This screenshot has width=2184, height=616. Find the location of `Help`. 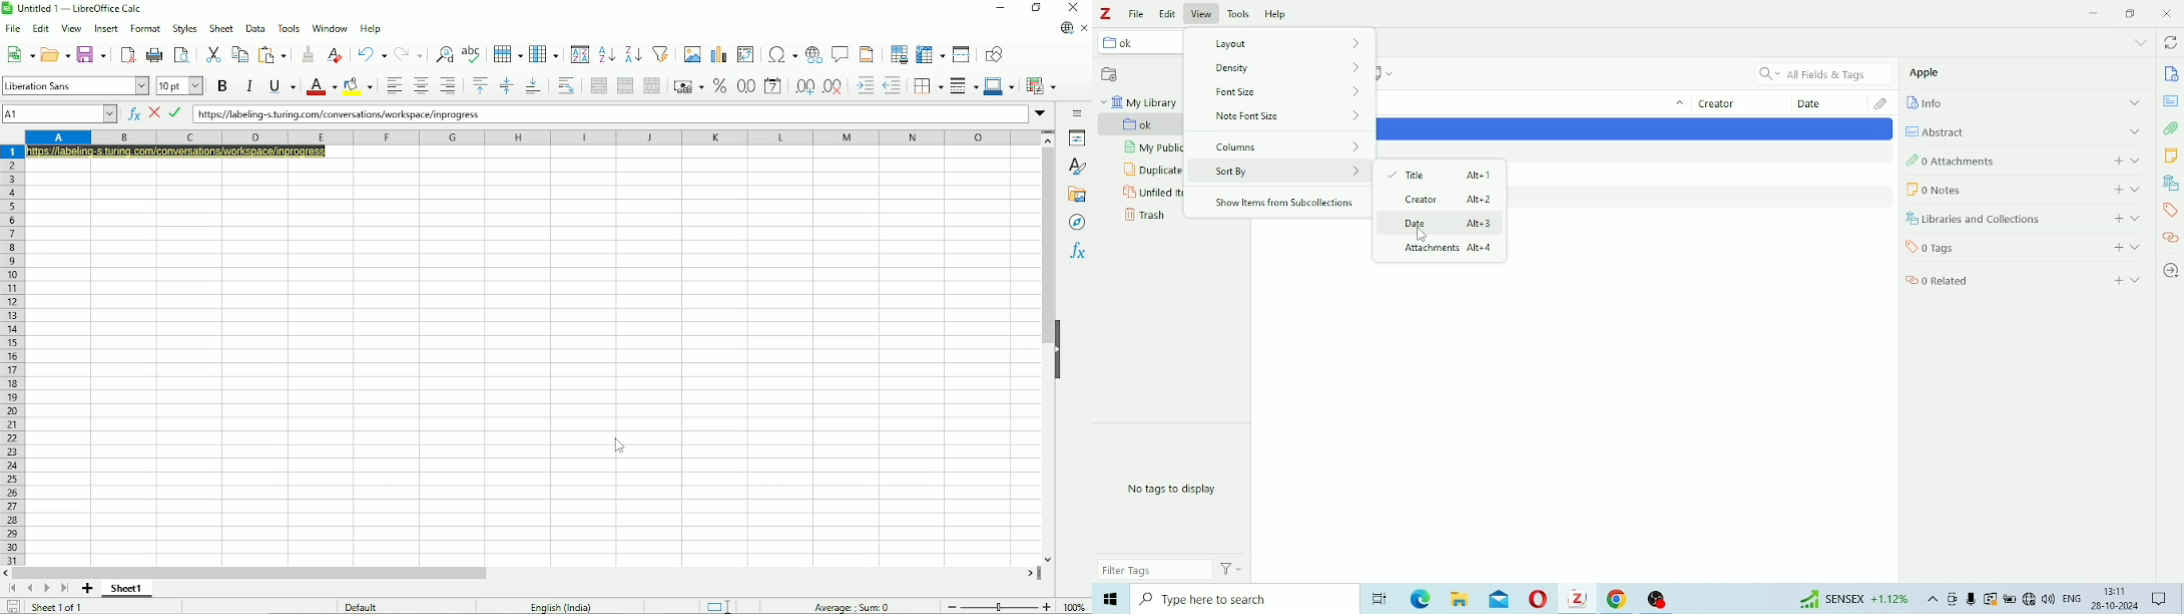

Help is located at coordinates (1276, 11).